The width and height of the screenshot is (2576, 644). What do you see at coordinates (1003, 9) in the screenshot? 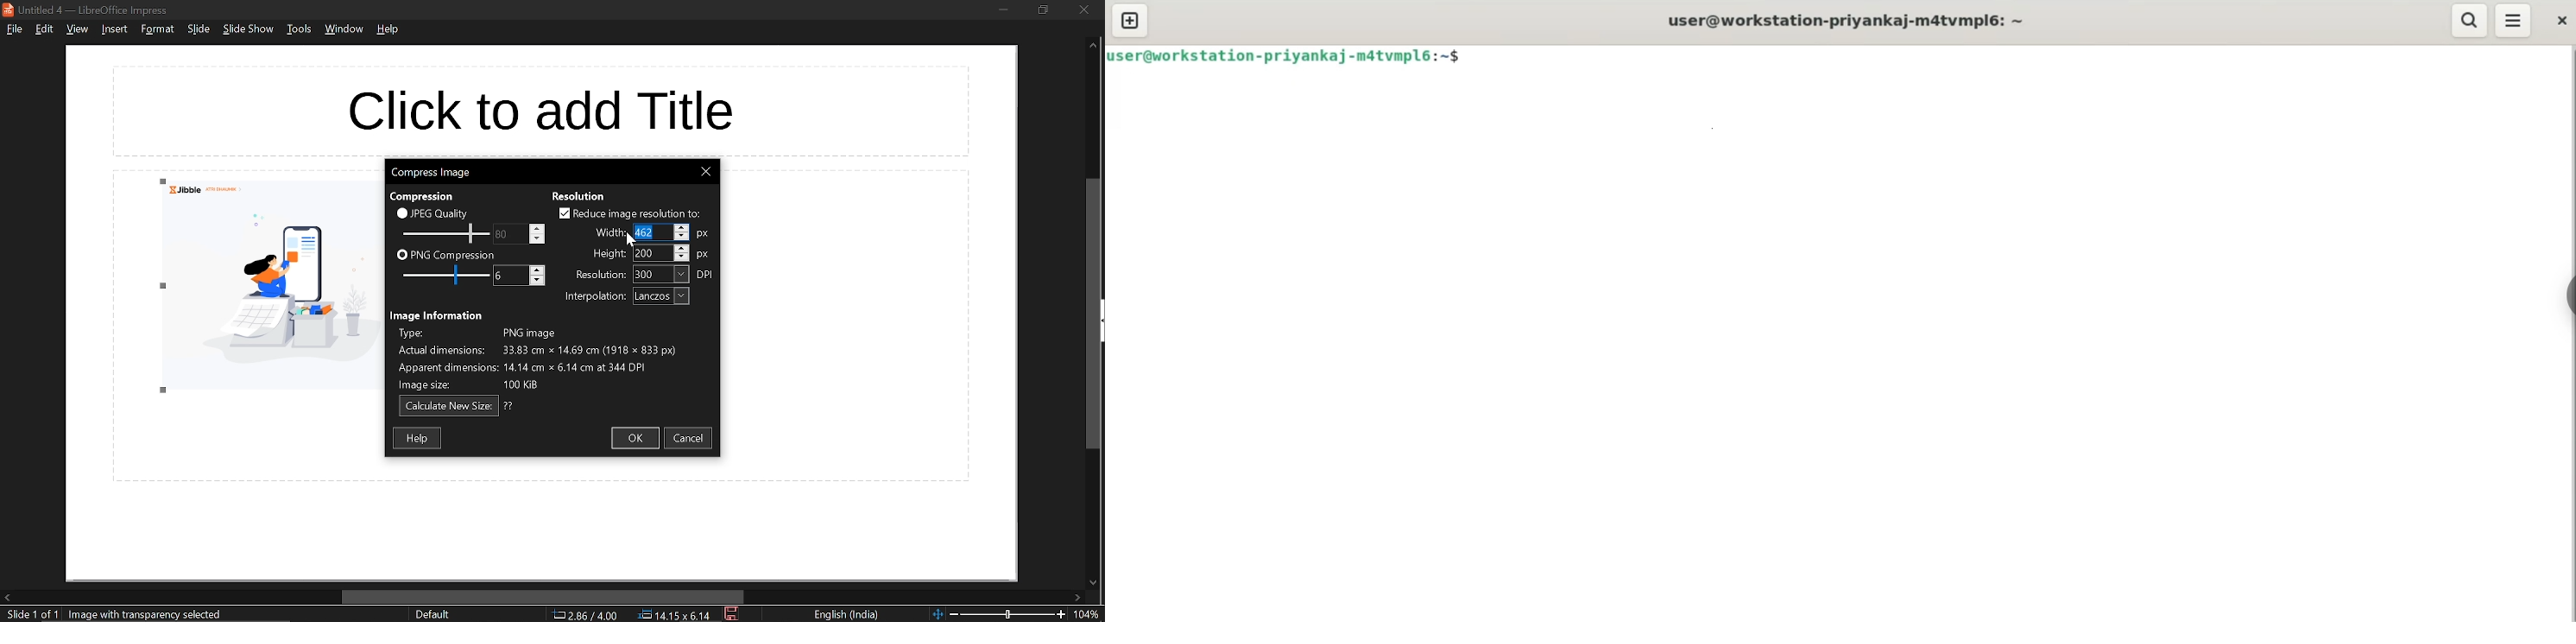
I see `minimize` at bounding box center [1003, 9].